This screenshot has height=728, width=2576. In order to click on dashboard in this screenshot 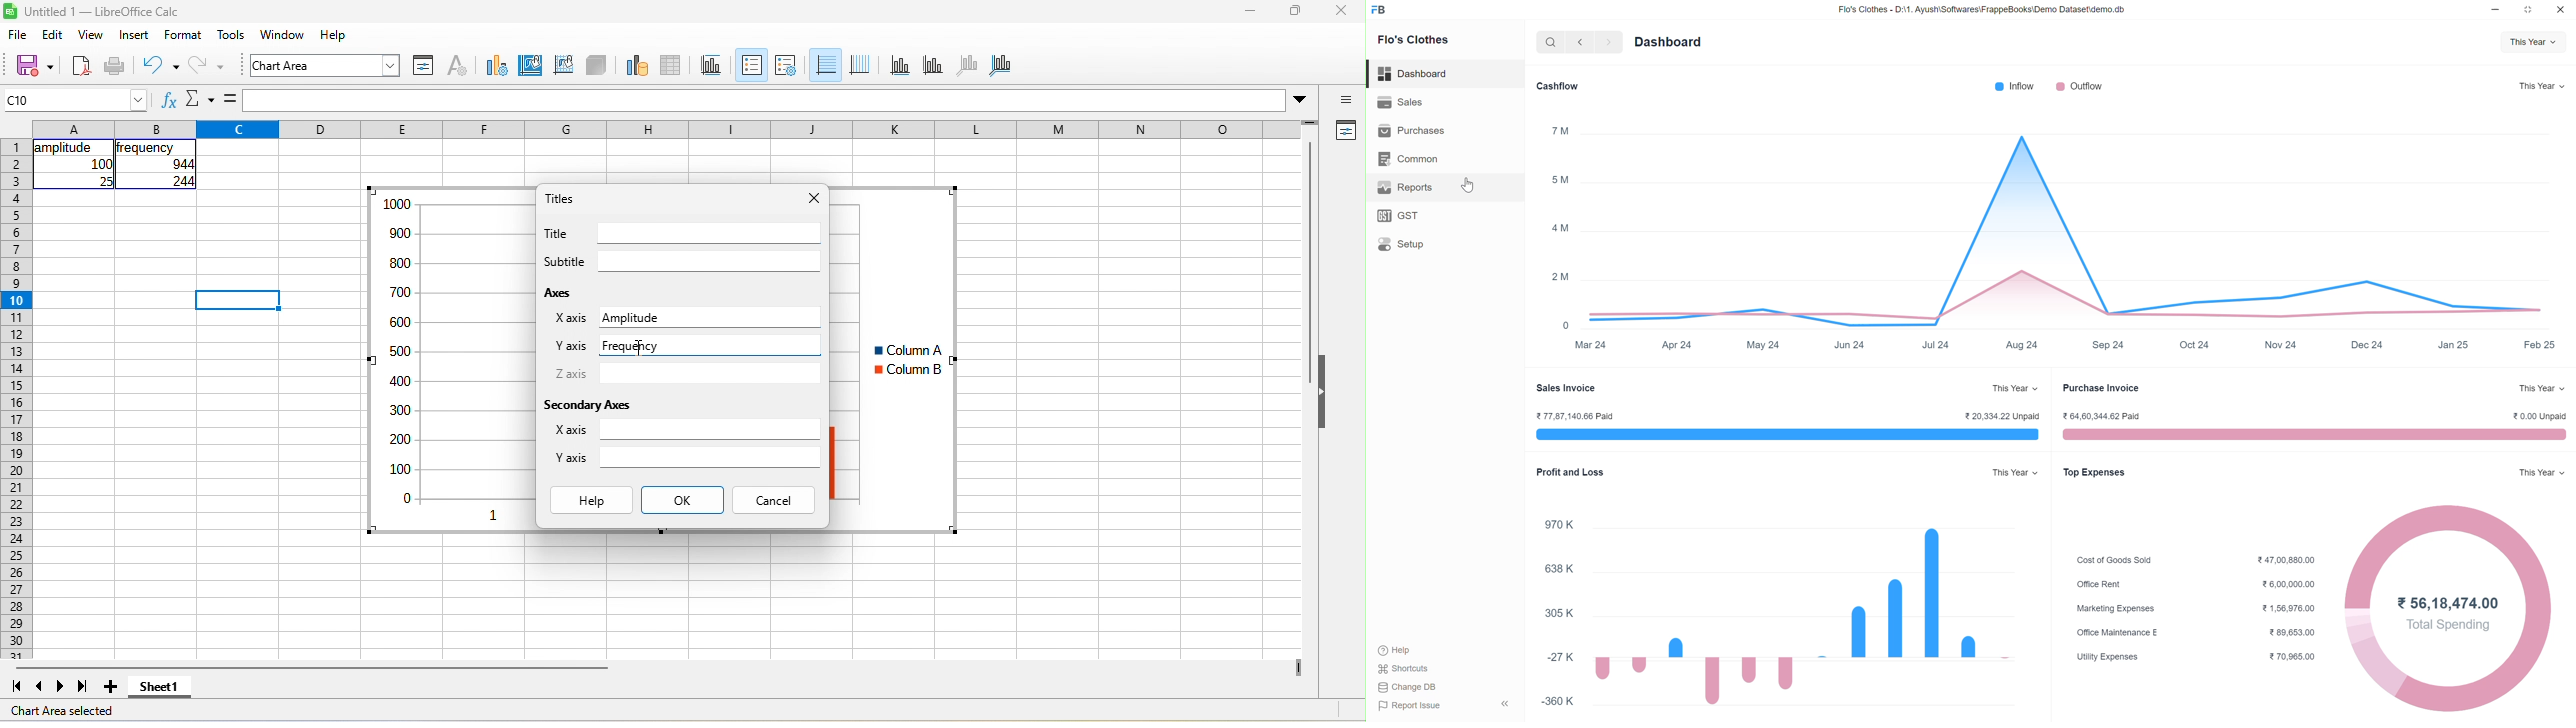, I will do `click(1414, 74)`.